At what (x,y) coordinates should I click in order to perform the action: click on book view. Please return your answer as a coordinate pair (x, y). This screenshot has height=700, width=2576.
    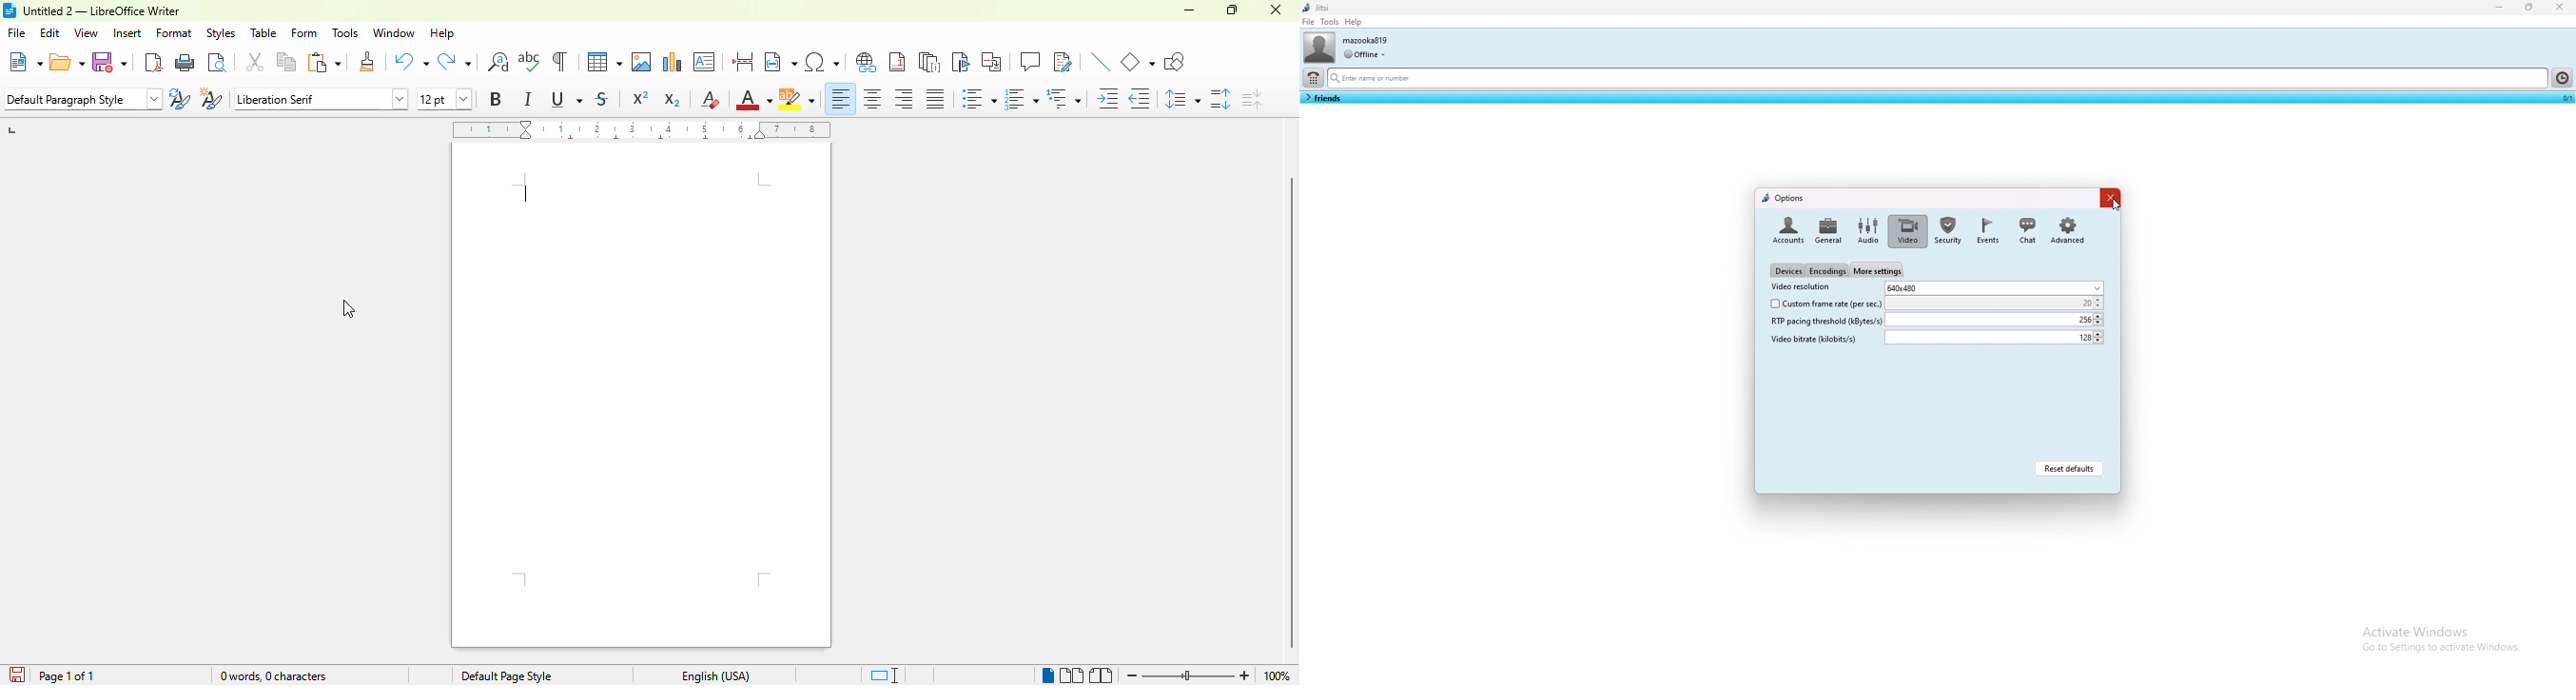
    Looking at the image, I should click on (1100, 675).